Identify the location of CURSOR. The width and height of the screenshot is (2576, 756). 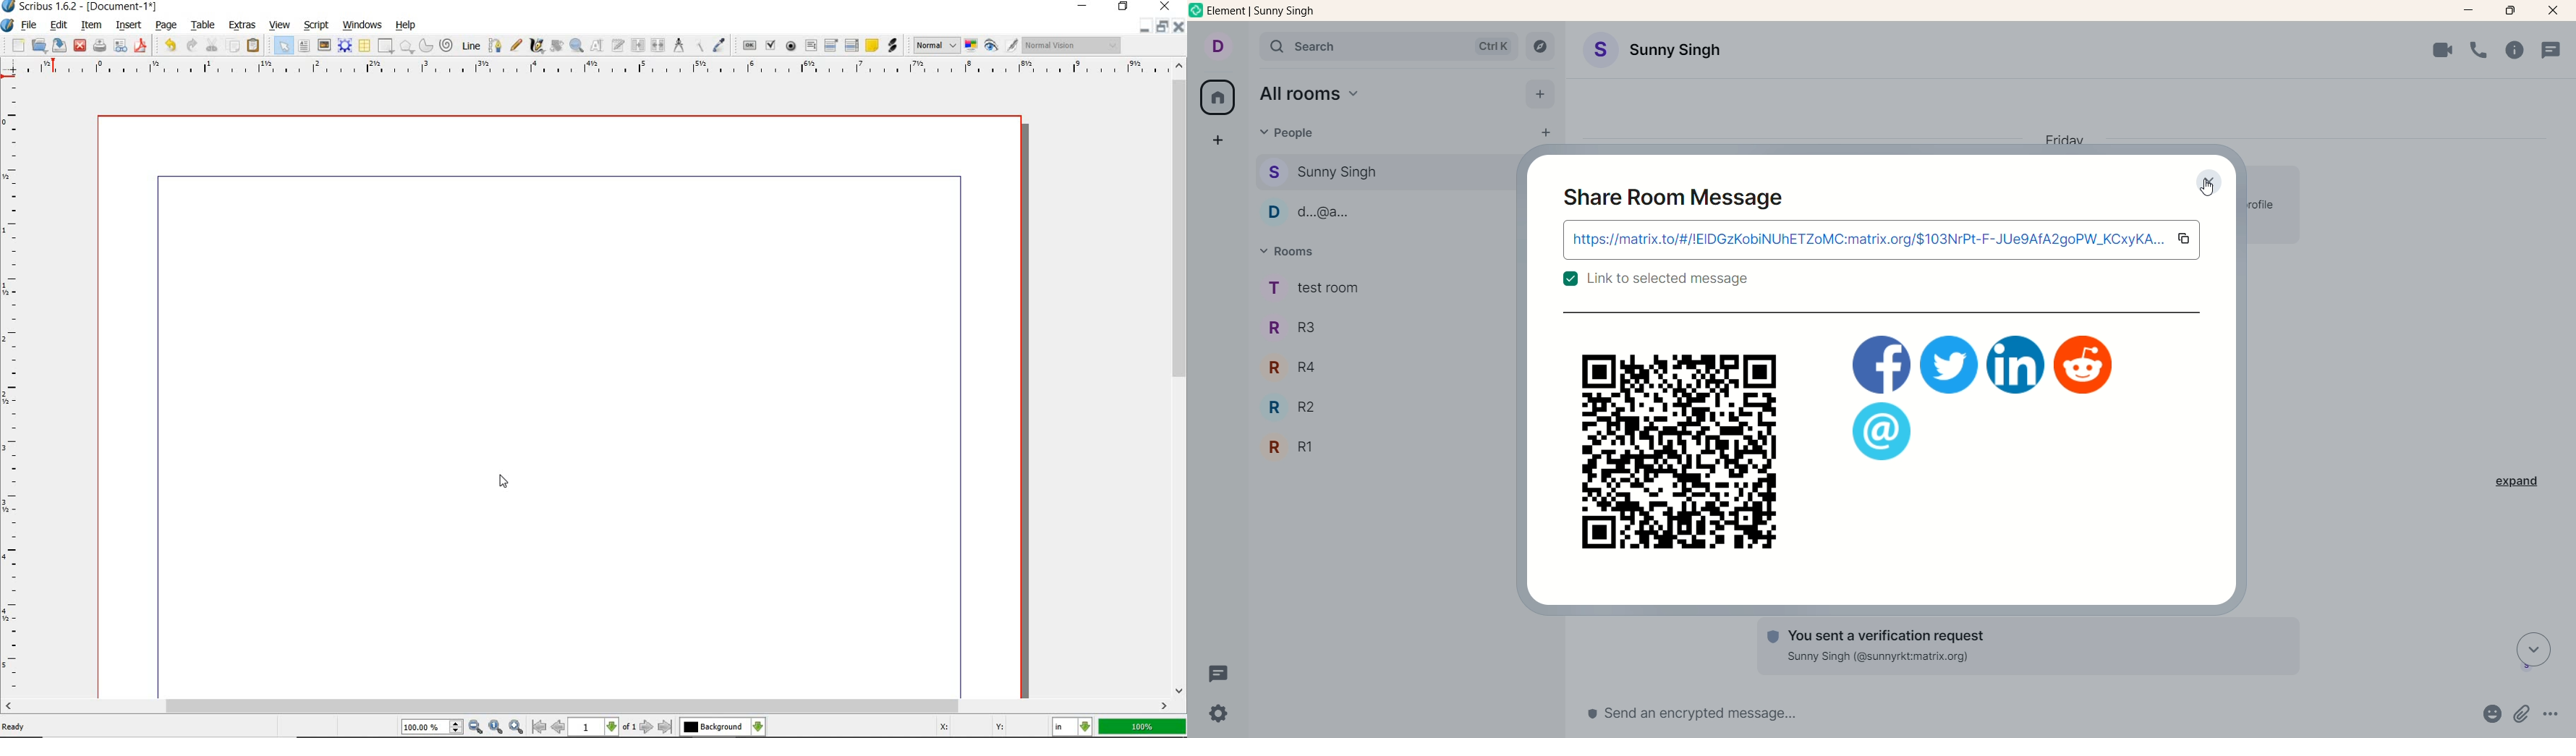
(502, 484).